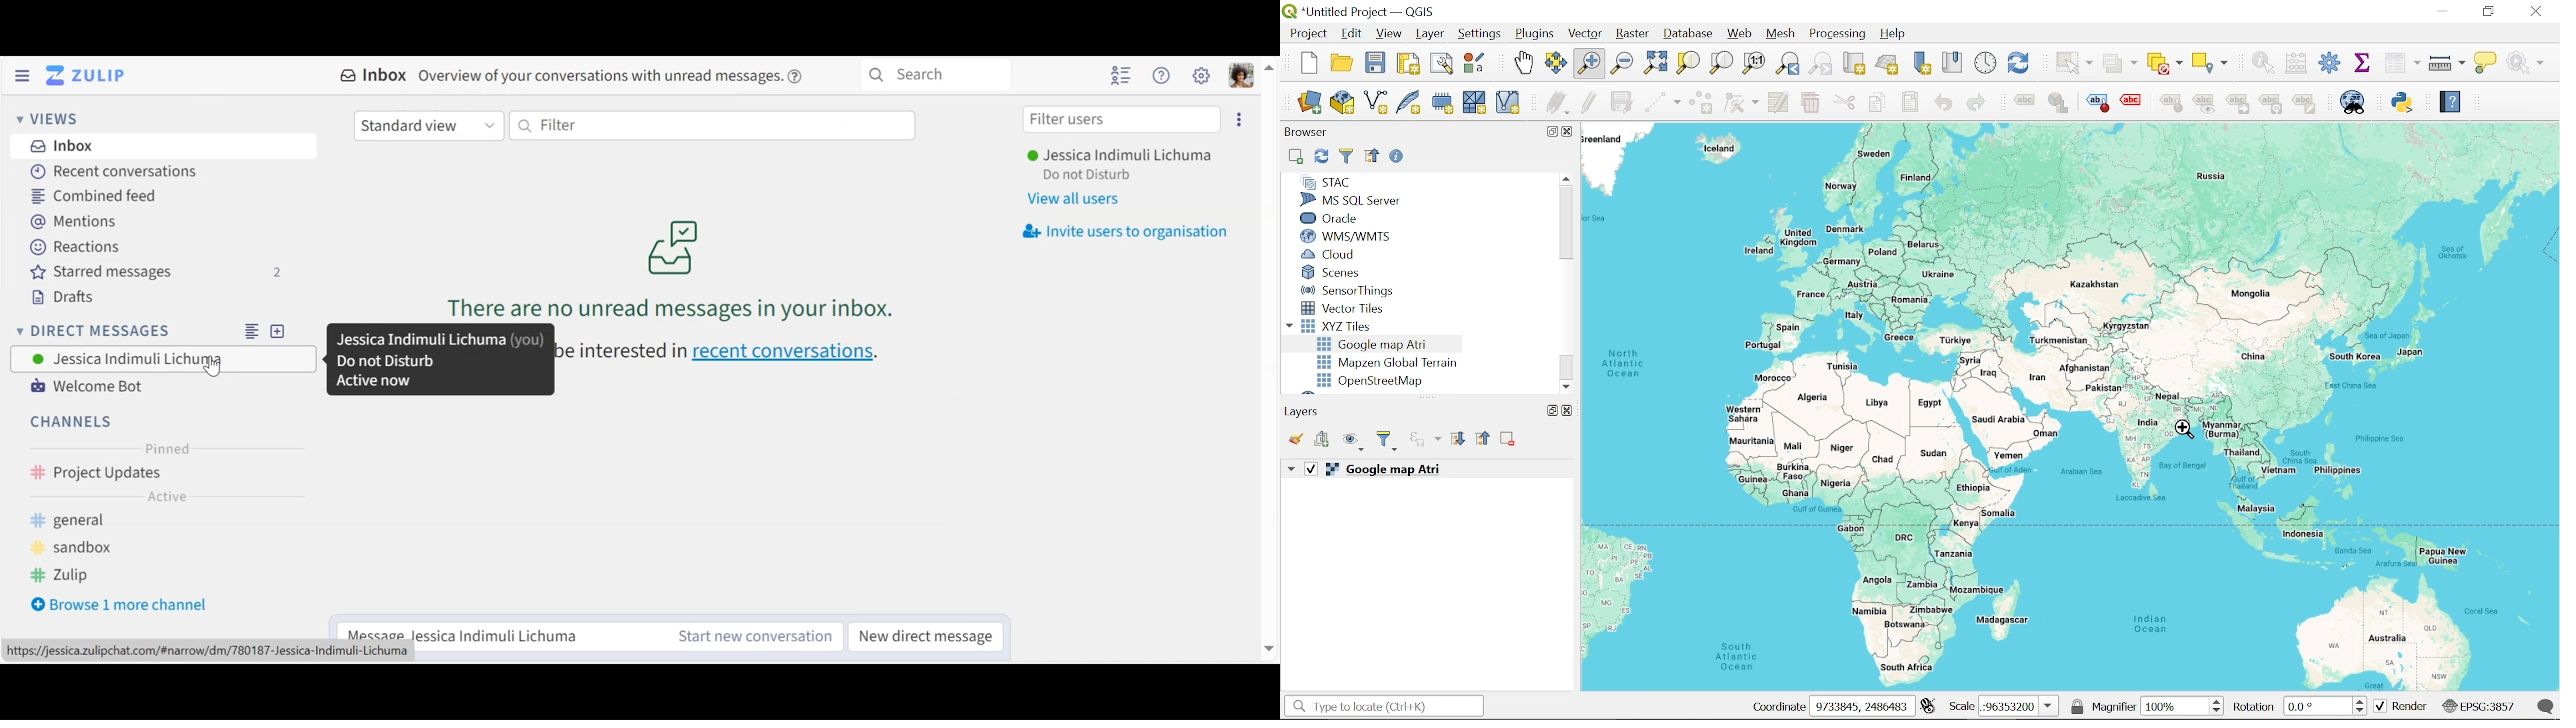  I want to click on Username, so click(1119, 155).